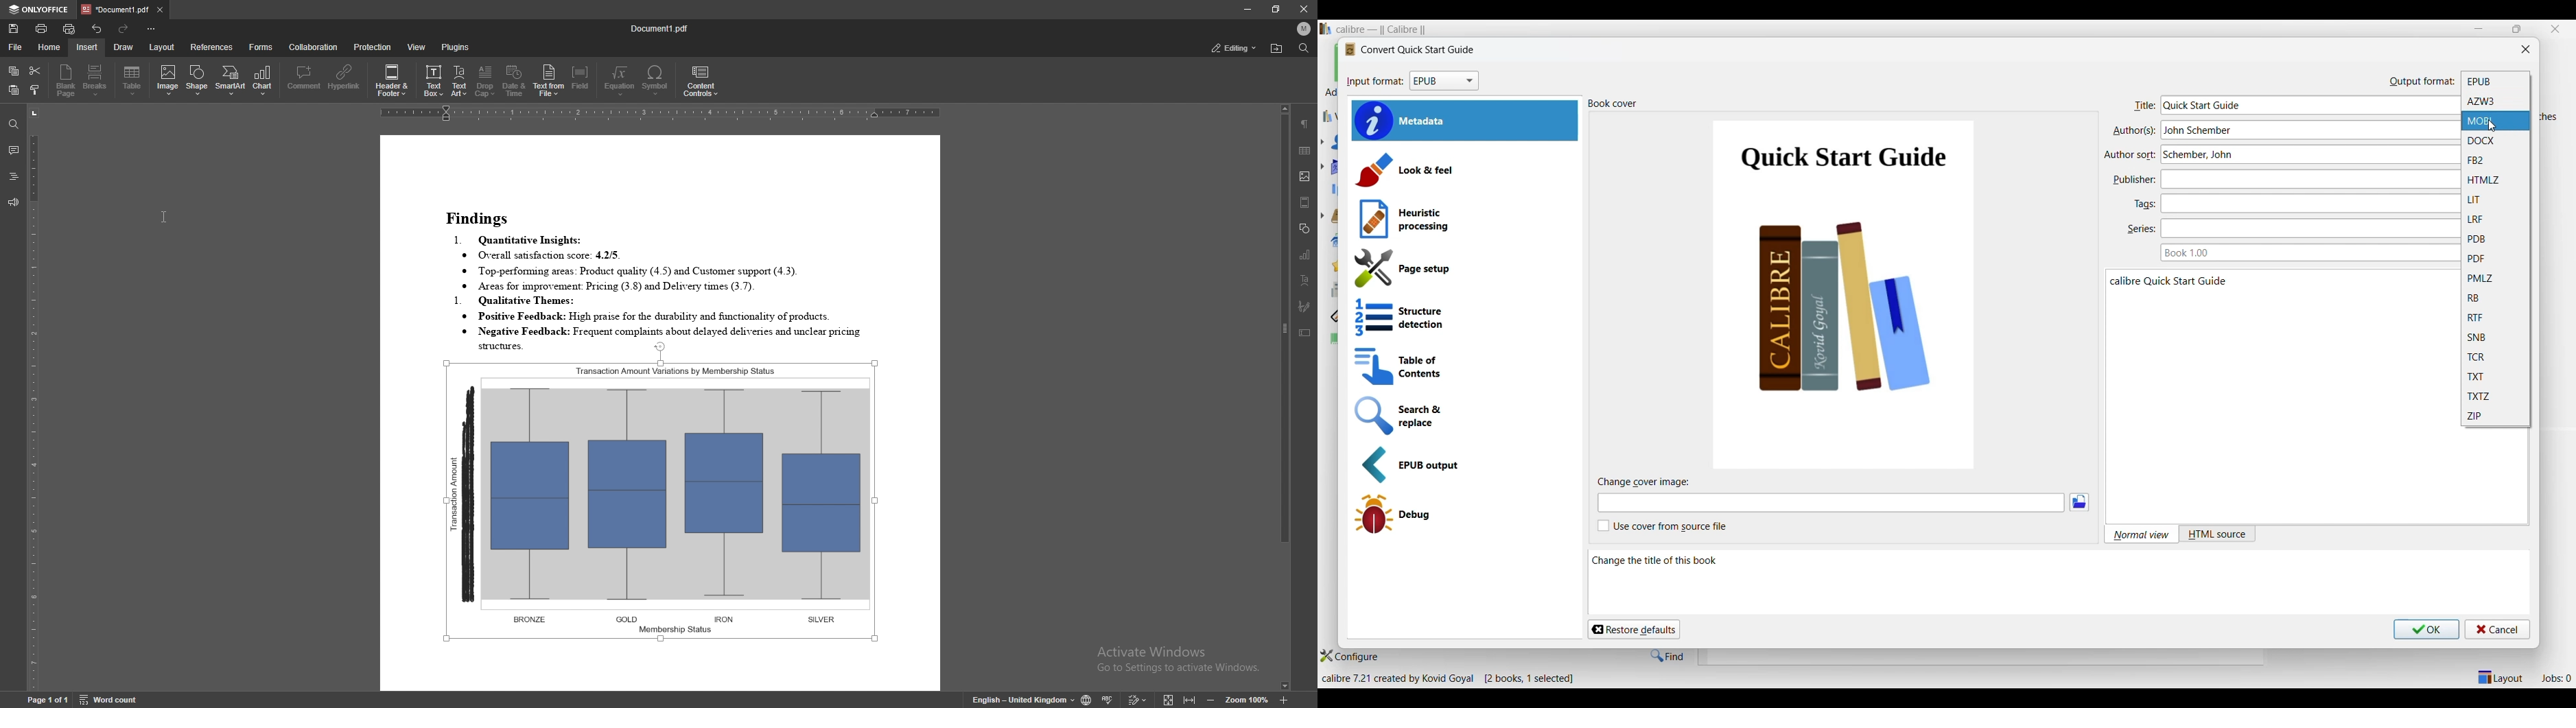 This screenshot has width=2576, height=728. I want to click on chart, so click(1305, 254).